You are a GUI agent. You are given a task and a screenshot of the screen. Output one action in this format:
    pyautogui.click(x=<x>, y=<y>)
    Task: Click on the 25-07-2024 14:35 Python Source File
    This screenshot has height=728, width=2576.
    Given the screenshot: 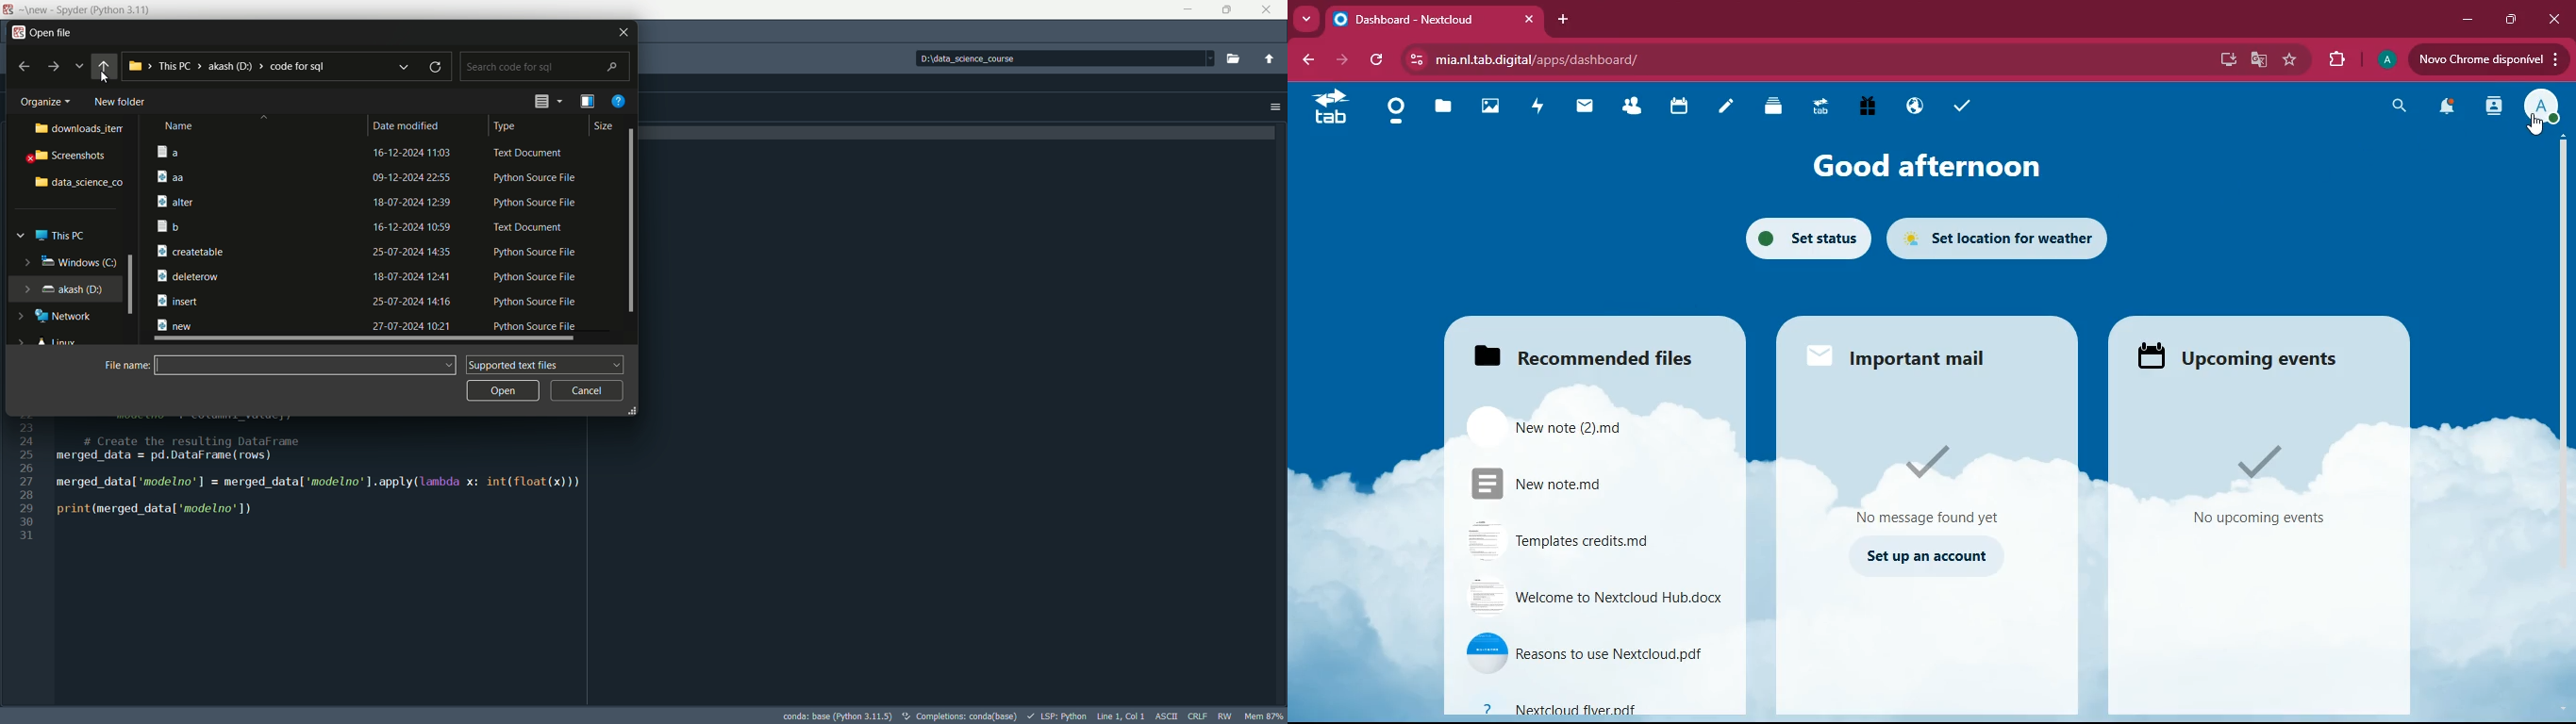 What is the action you would take?
    pyautogui.click(x=480, y=251)
    